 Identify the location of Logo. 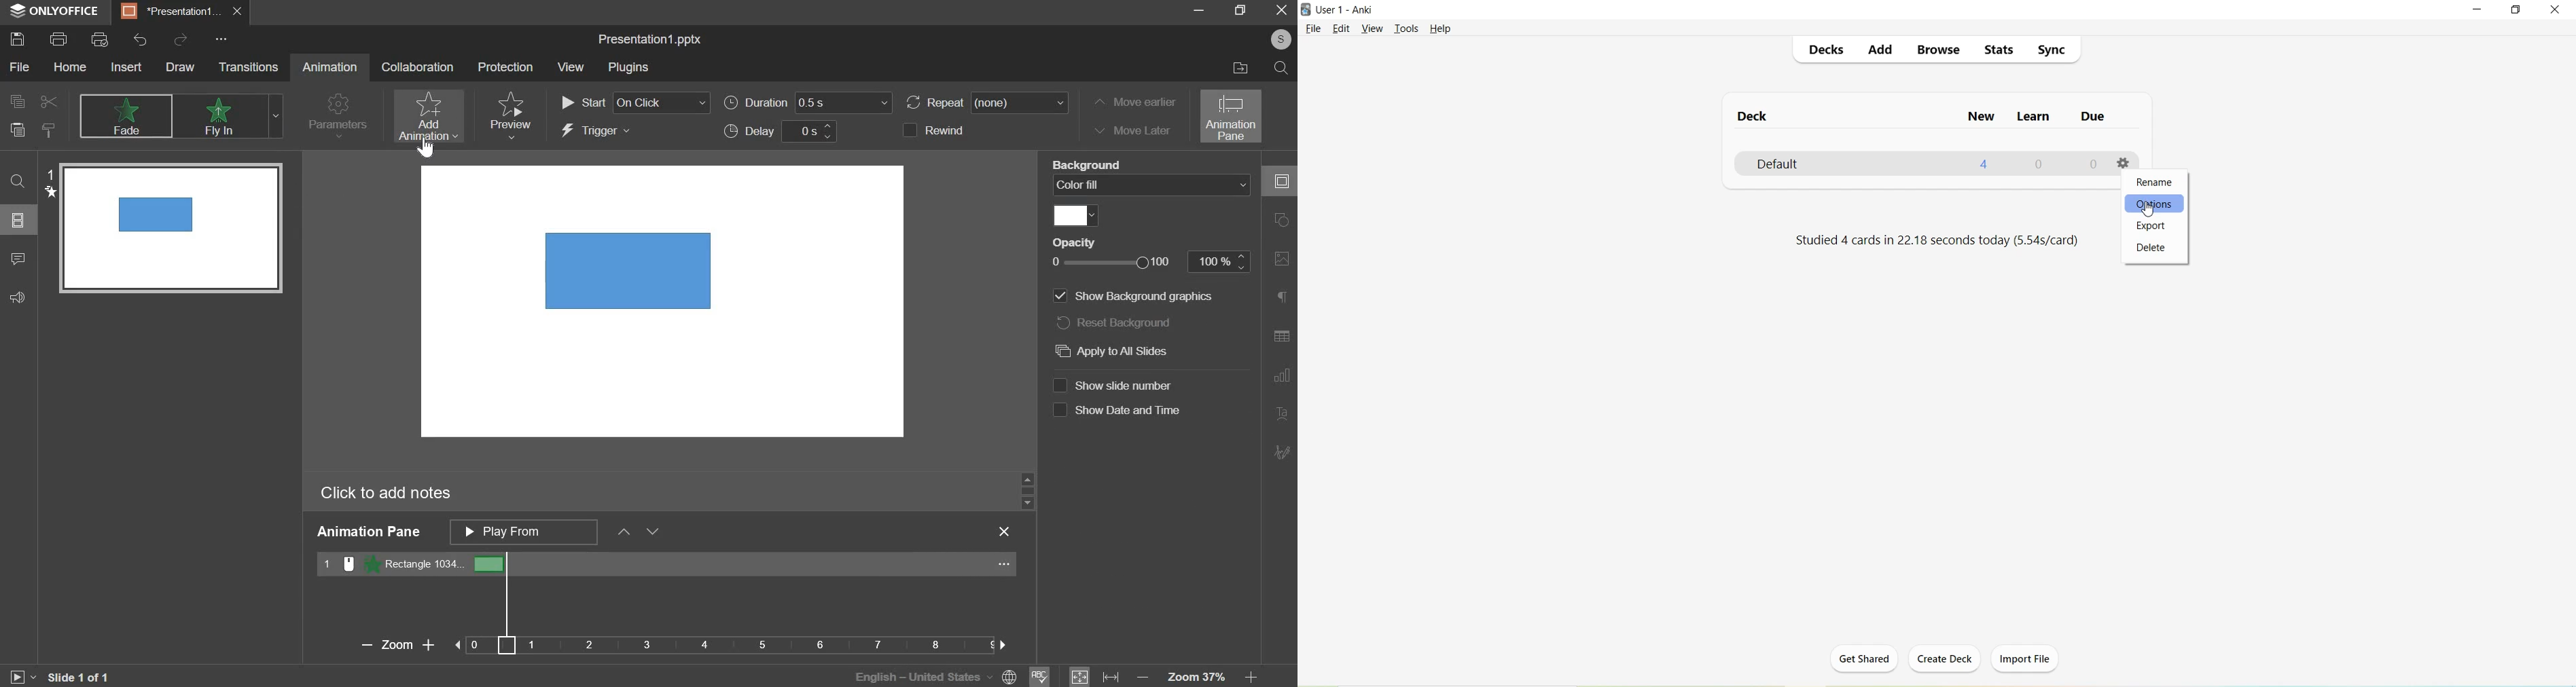
(1306, 10).